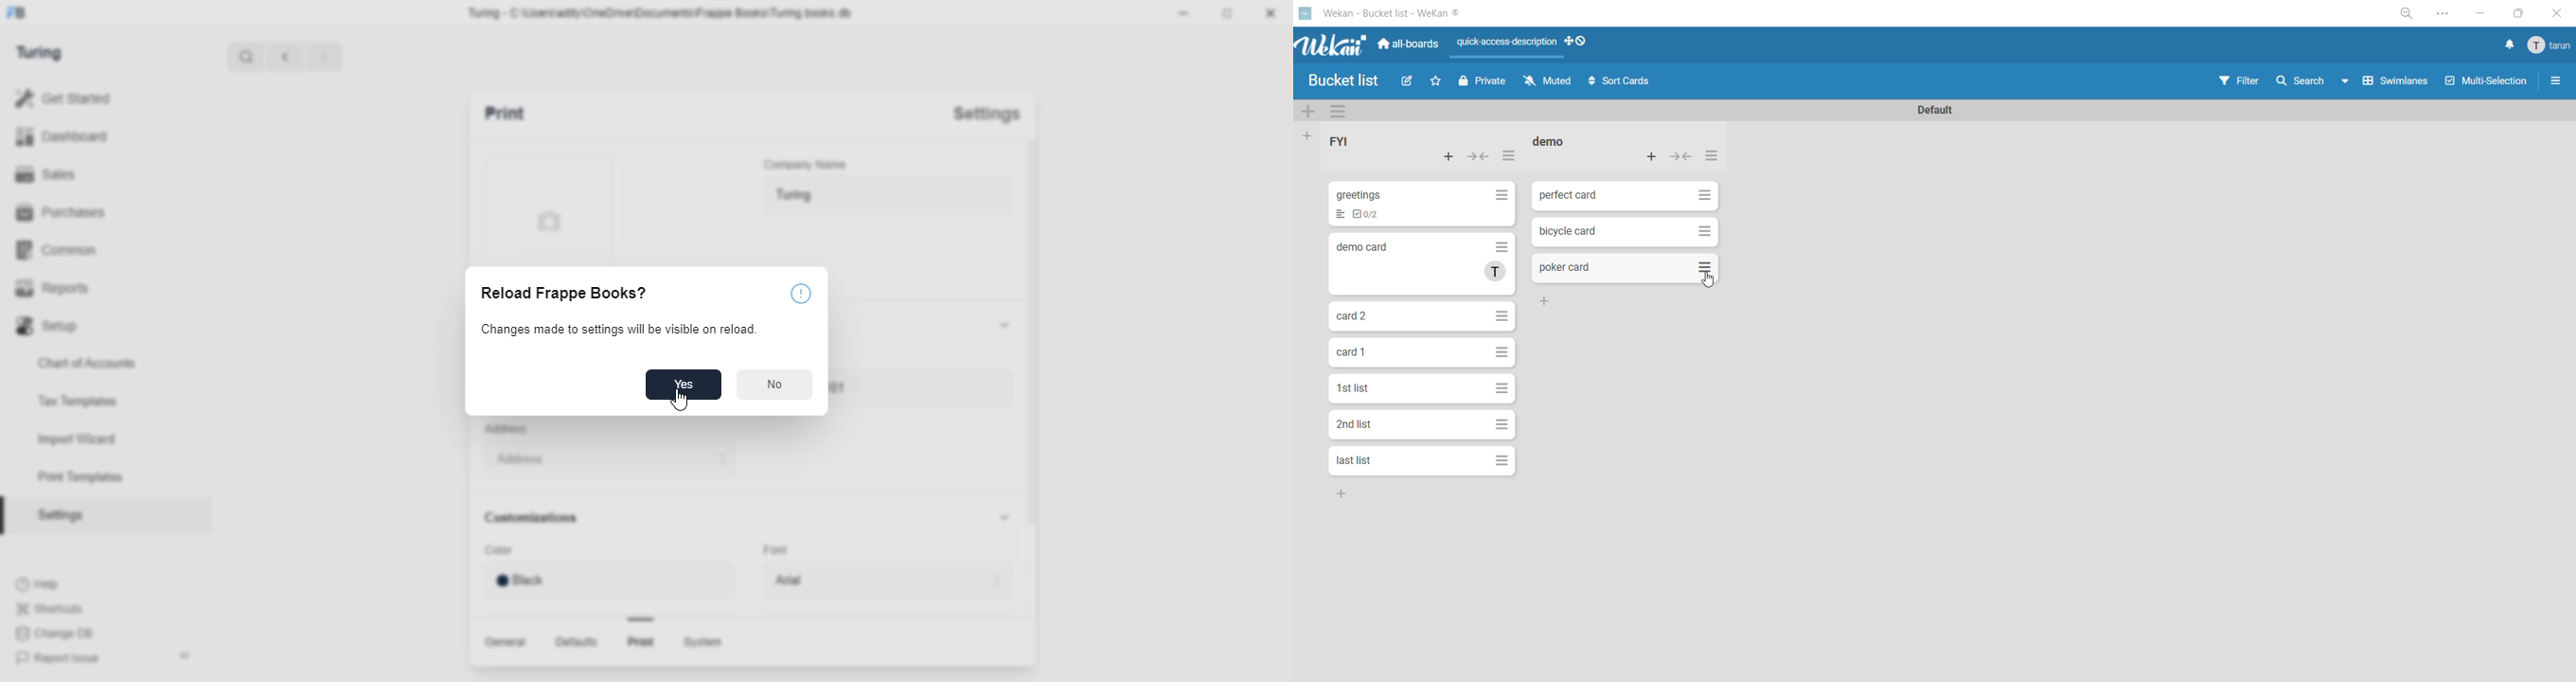 Image resolution: width=2576 pixels, height=700 pixels. What do you see at coordinates (1369, 193) in the screenshot?
I see `greetings` at bounding box center [1369, 193].